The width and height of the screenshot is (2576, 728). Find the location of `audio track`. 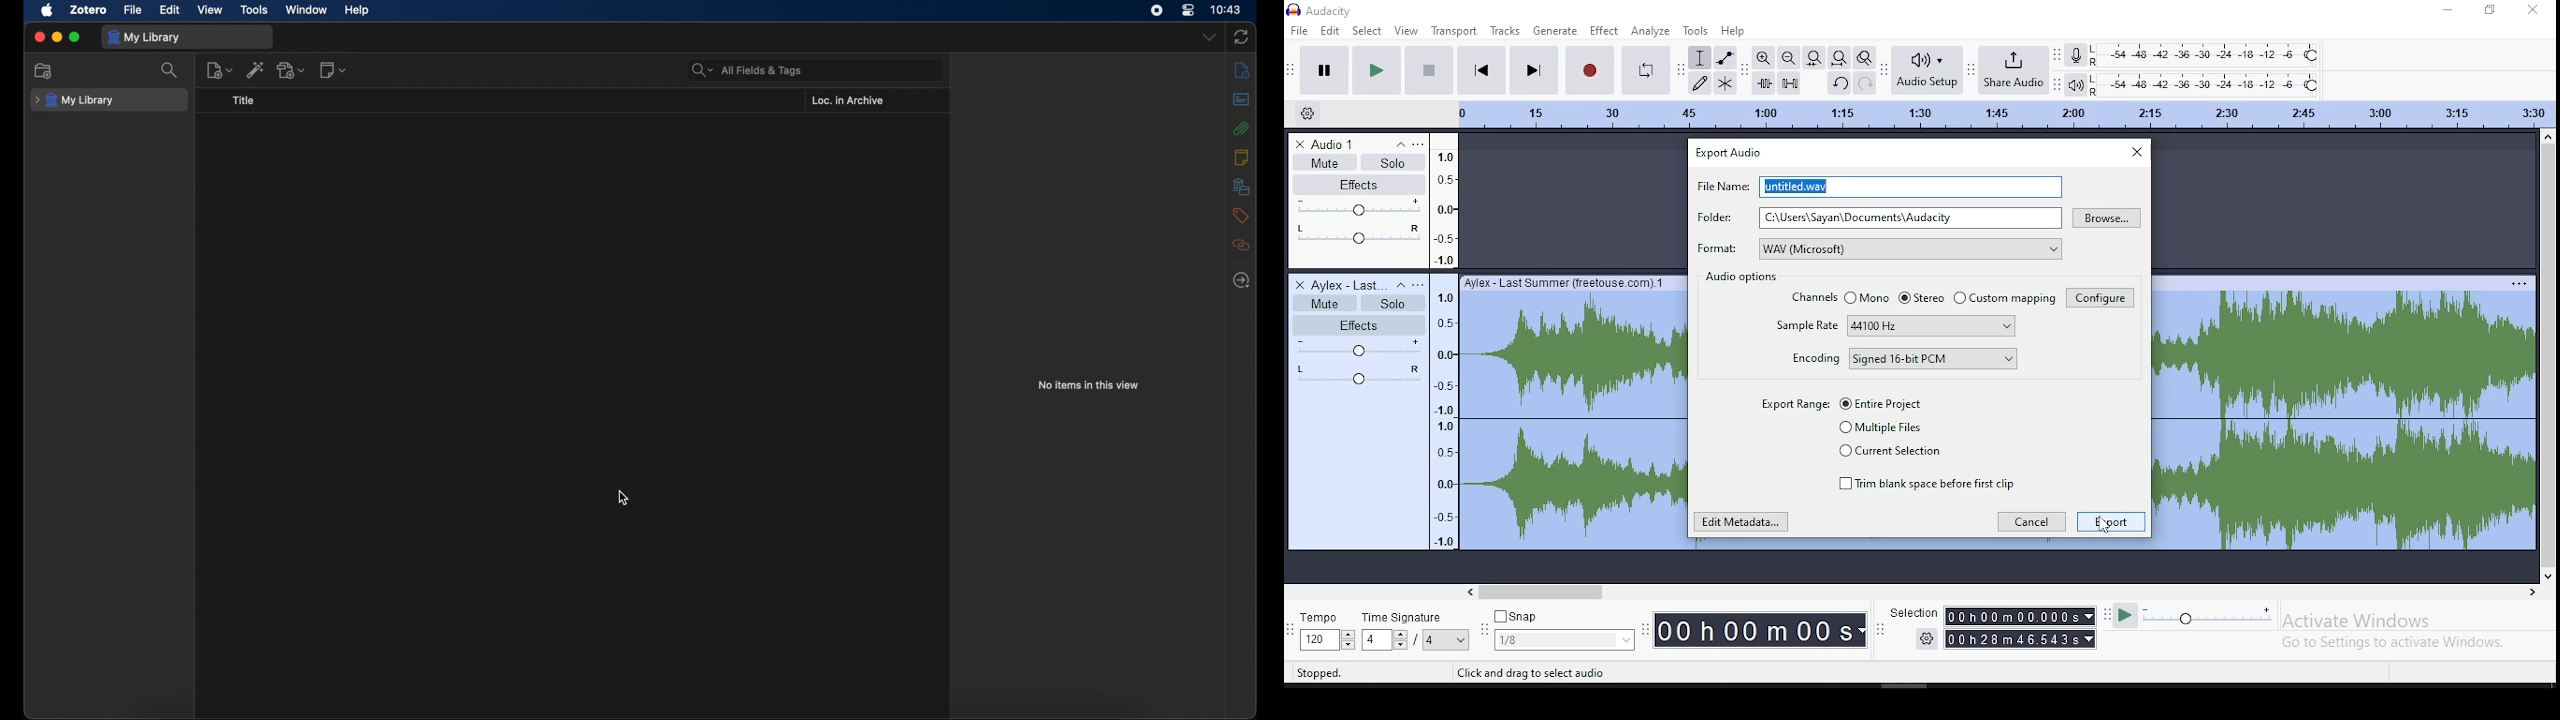

audio track is located at coordinates (2344, 416).